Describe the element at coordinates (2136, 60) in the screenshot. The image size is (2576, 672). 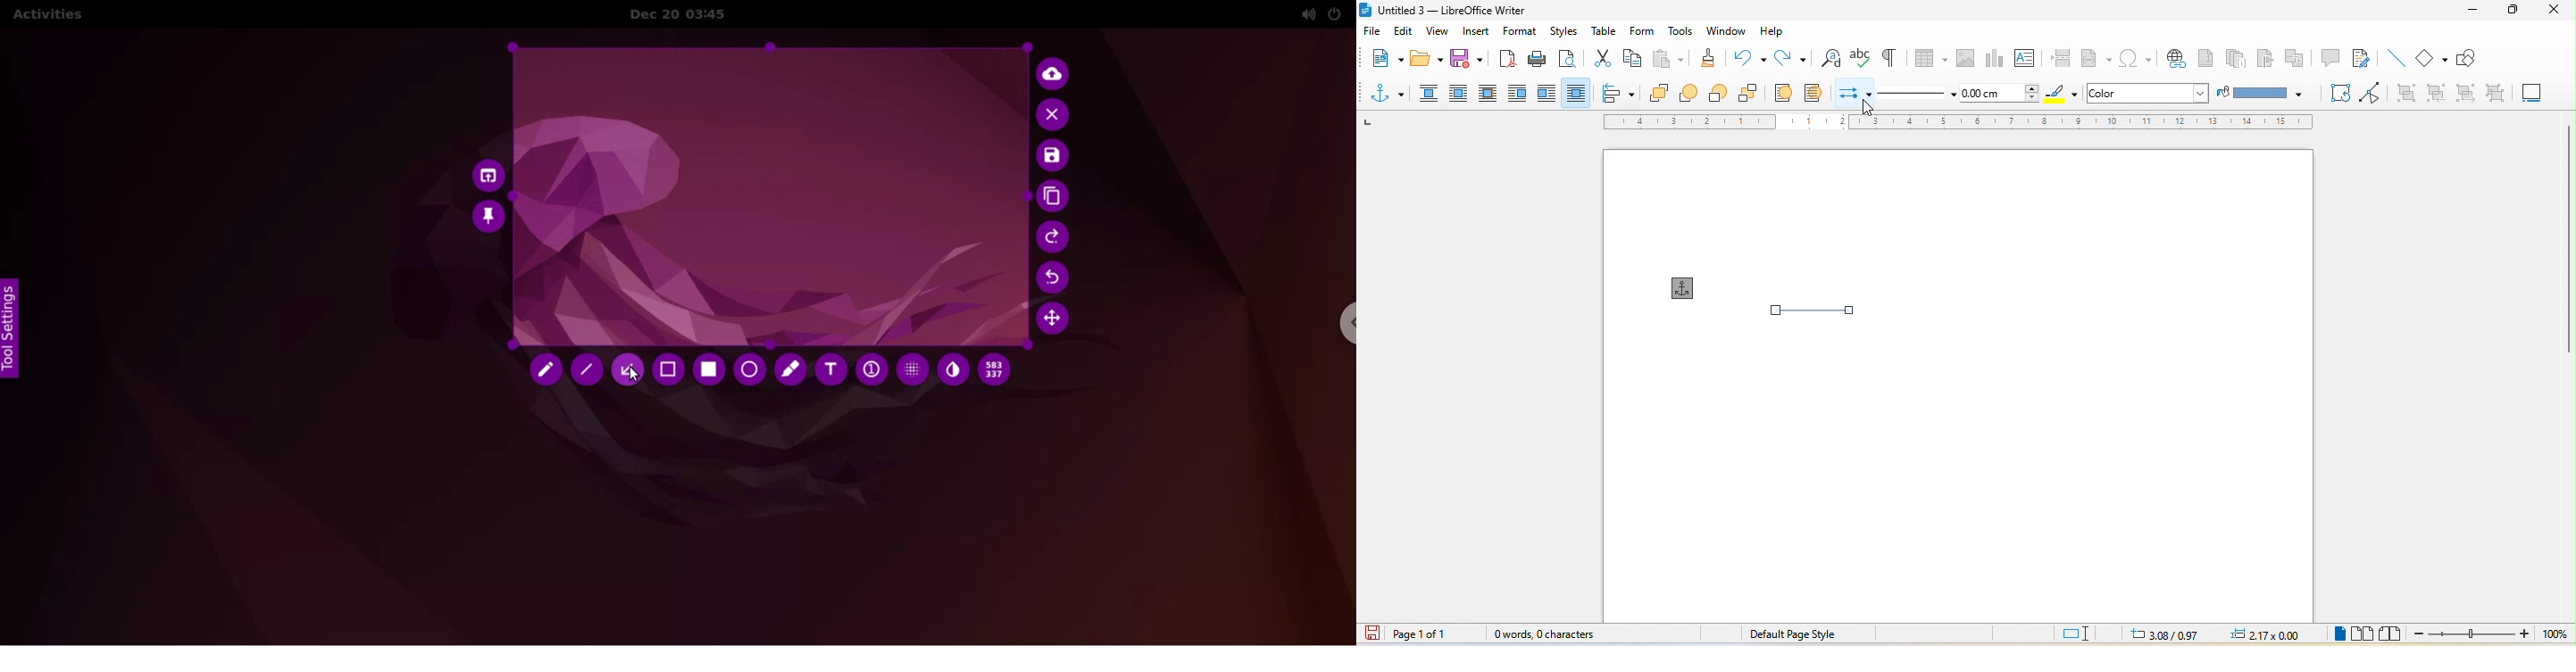
I see `special character` at that location.